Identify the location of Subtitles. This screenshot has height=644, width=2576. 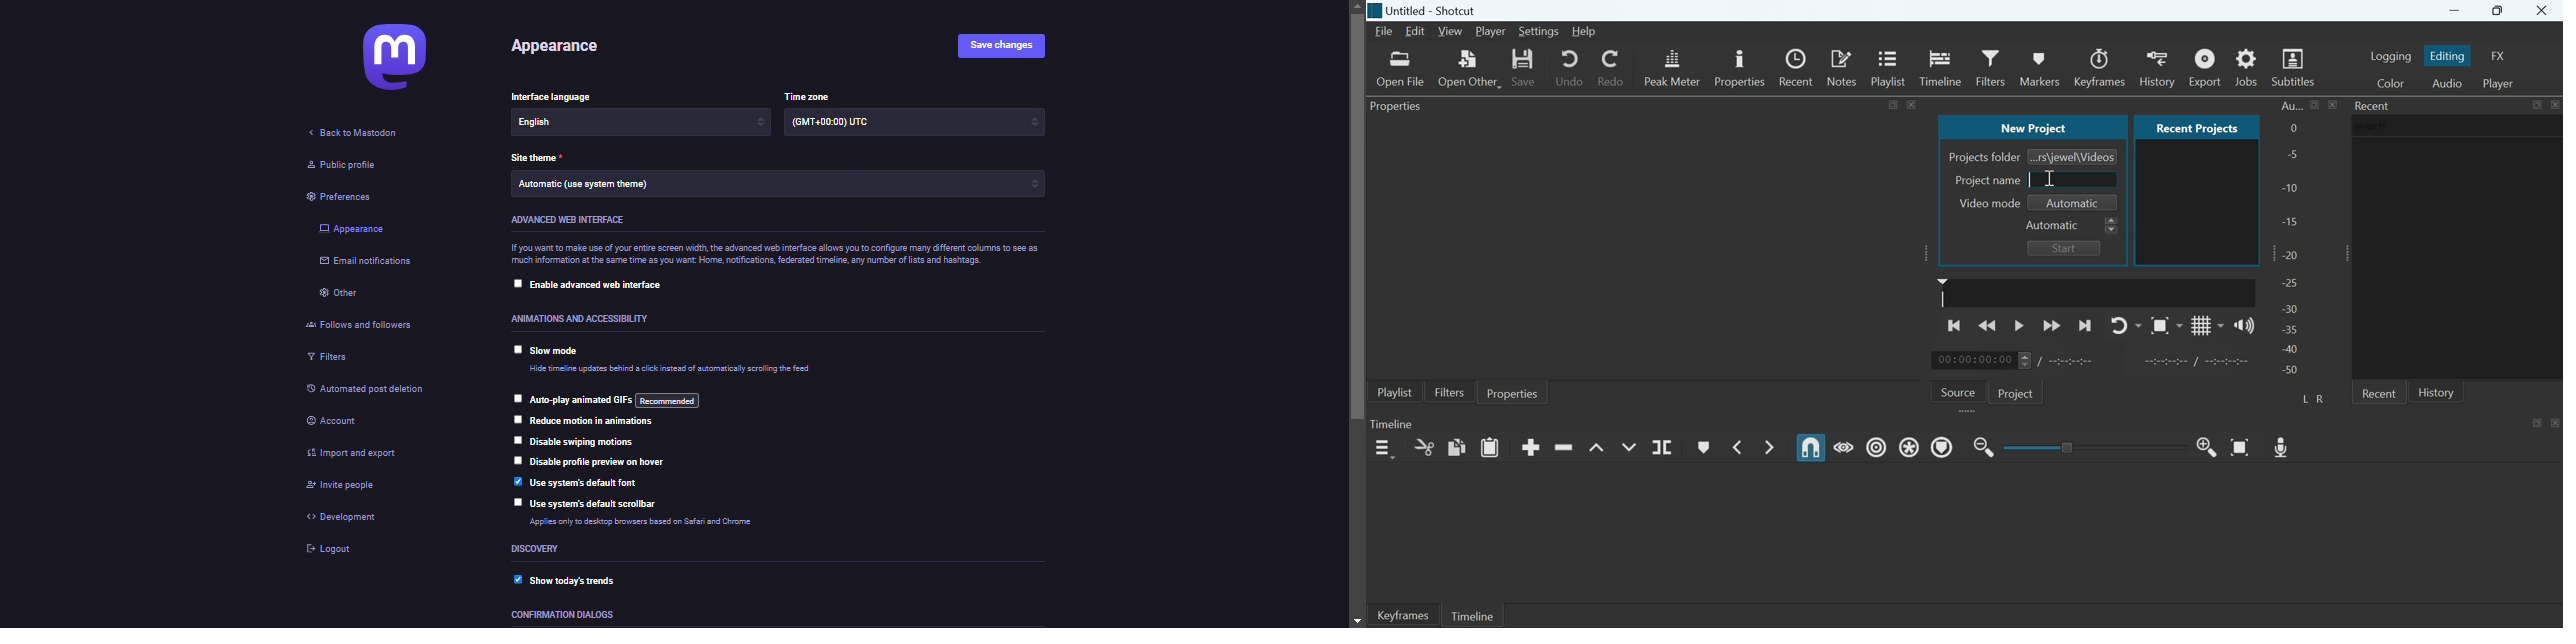
(2295, 67).